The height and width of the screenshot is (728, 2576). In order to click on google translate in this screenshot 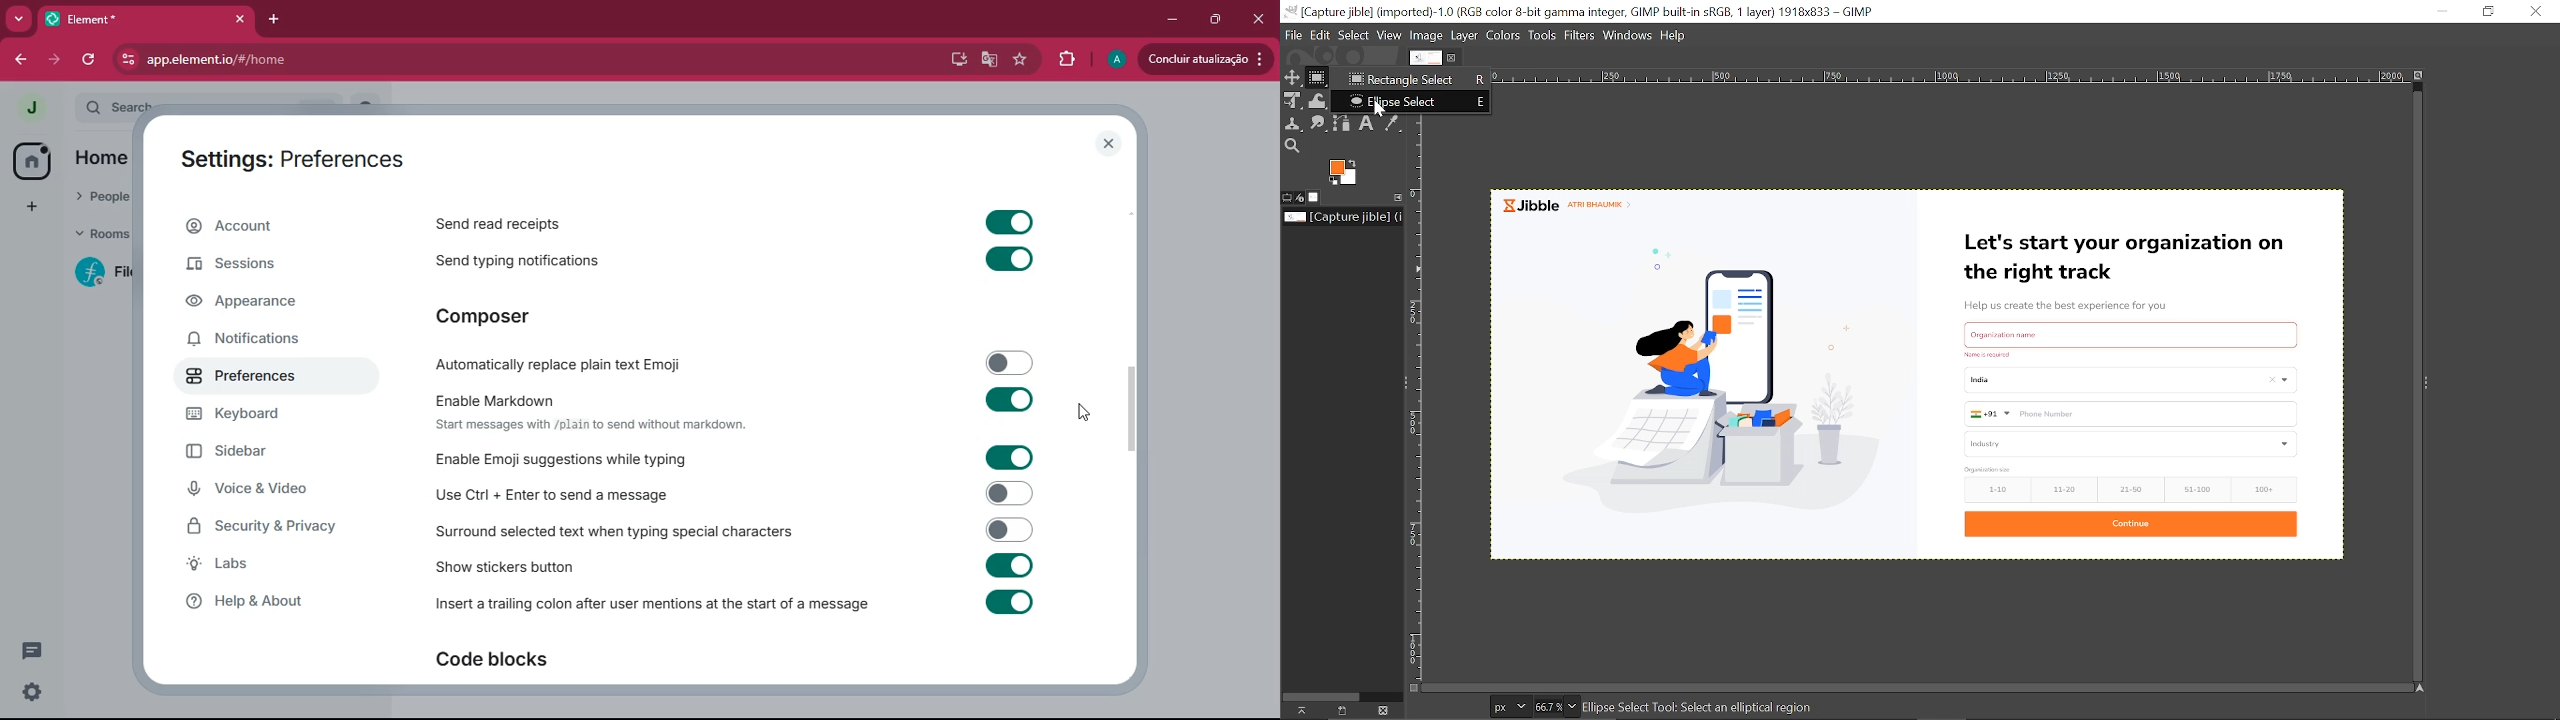, I will do `click(988, 62)`.